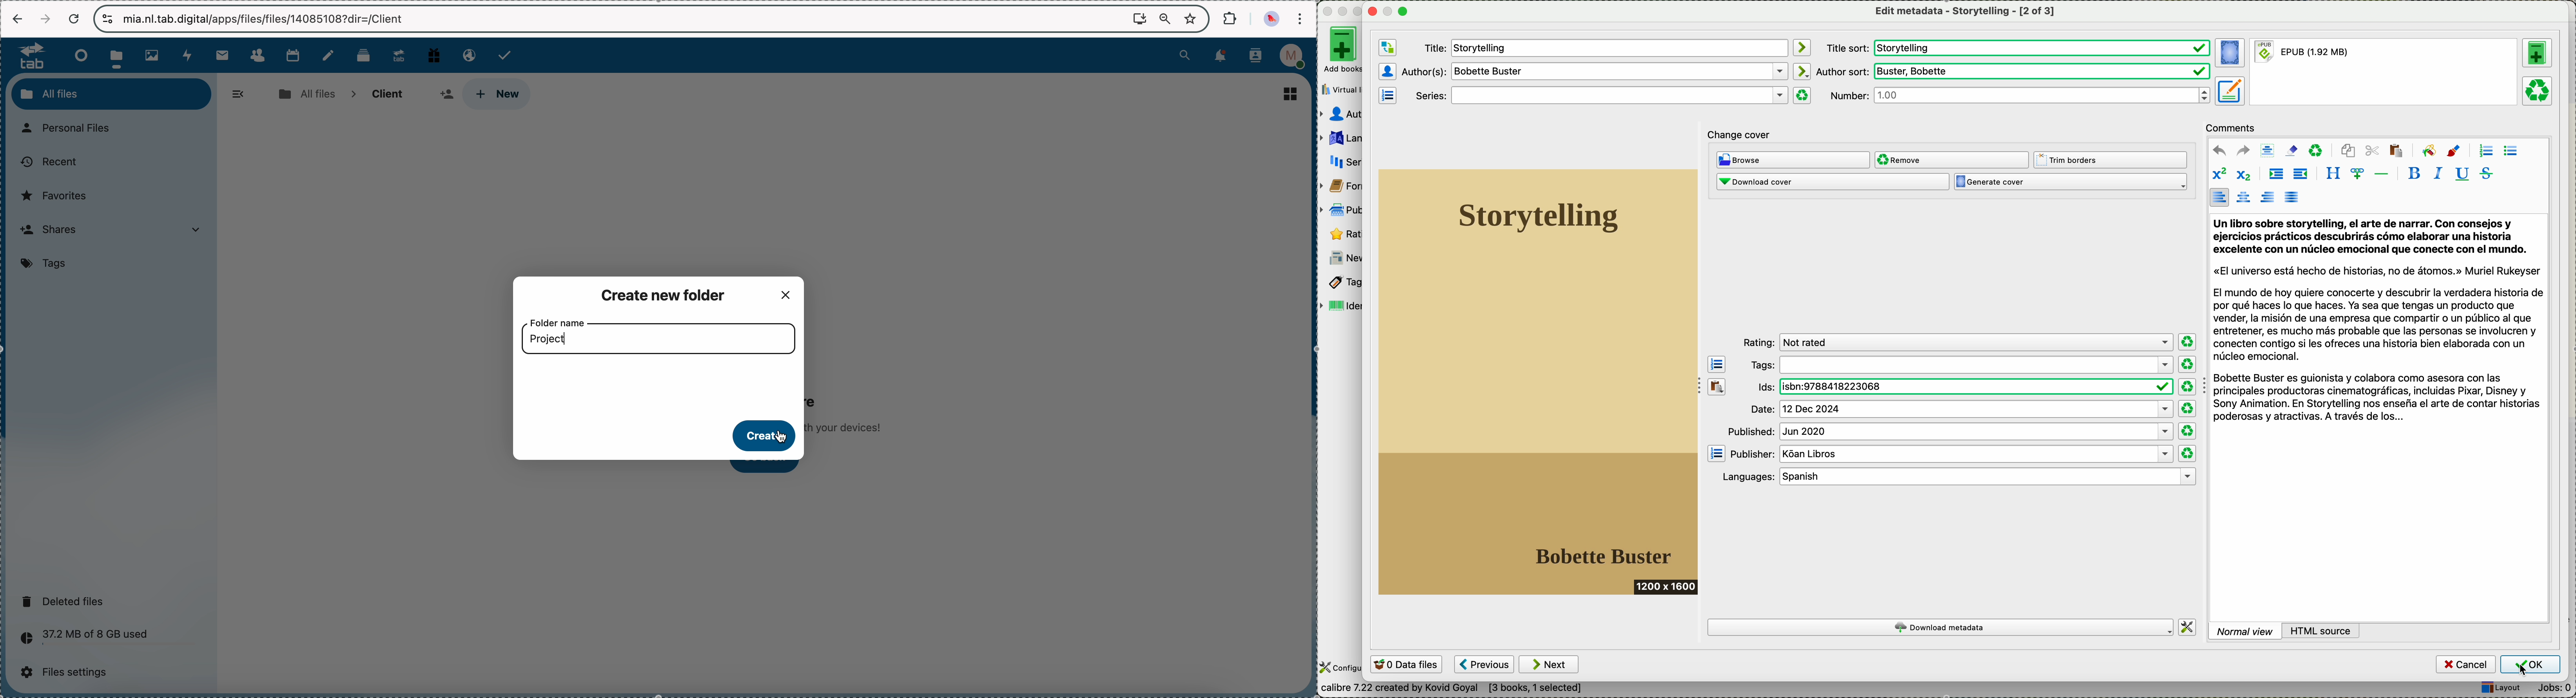 This screenshot has width=2576, height=700. I want to click on published, so click(1951, 431).